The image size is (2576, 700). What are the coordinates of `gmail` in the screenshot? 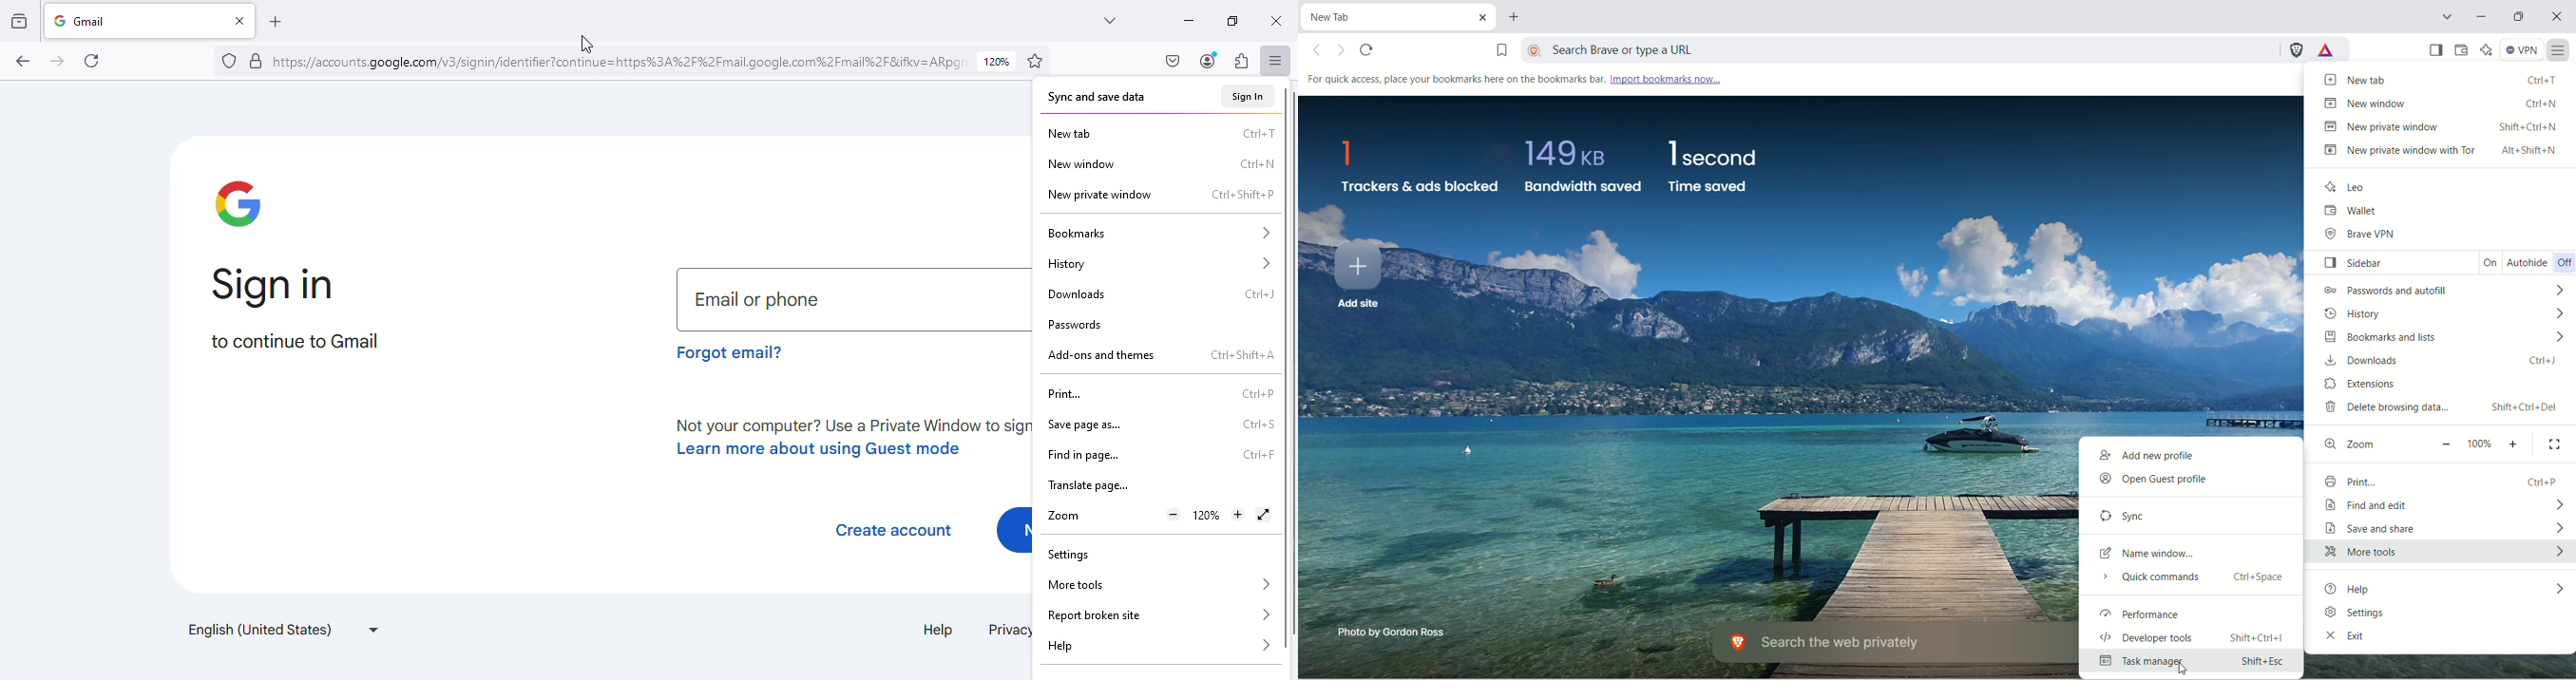 It's located at (118, 21).